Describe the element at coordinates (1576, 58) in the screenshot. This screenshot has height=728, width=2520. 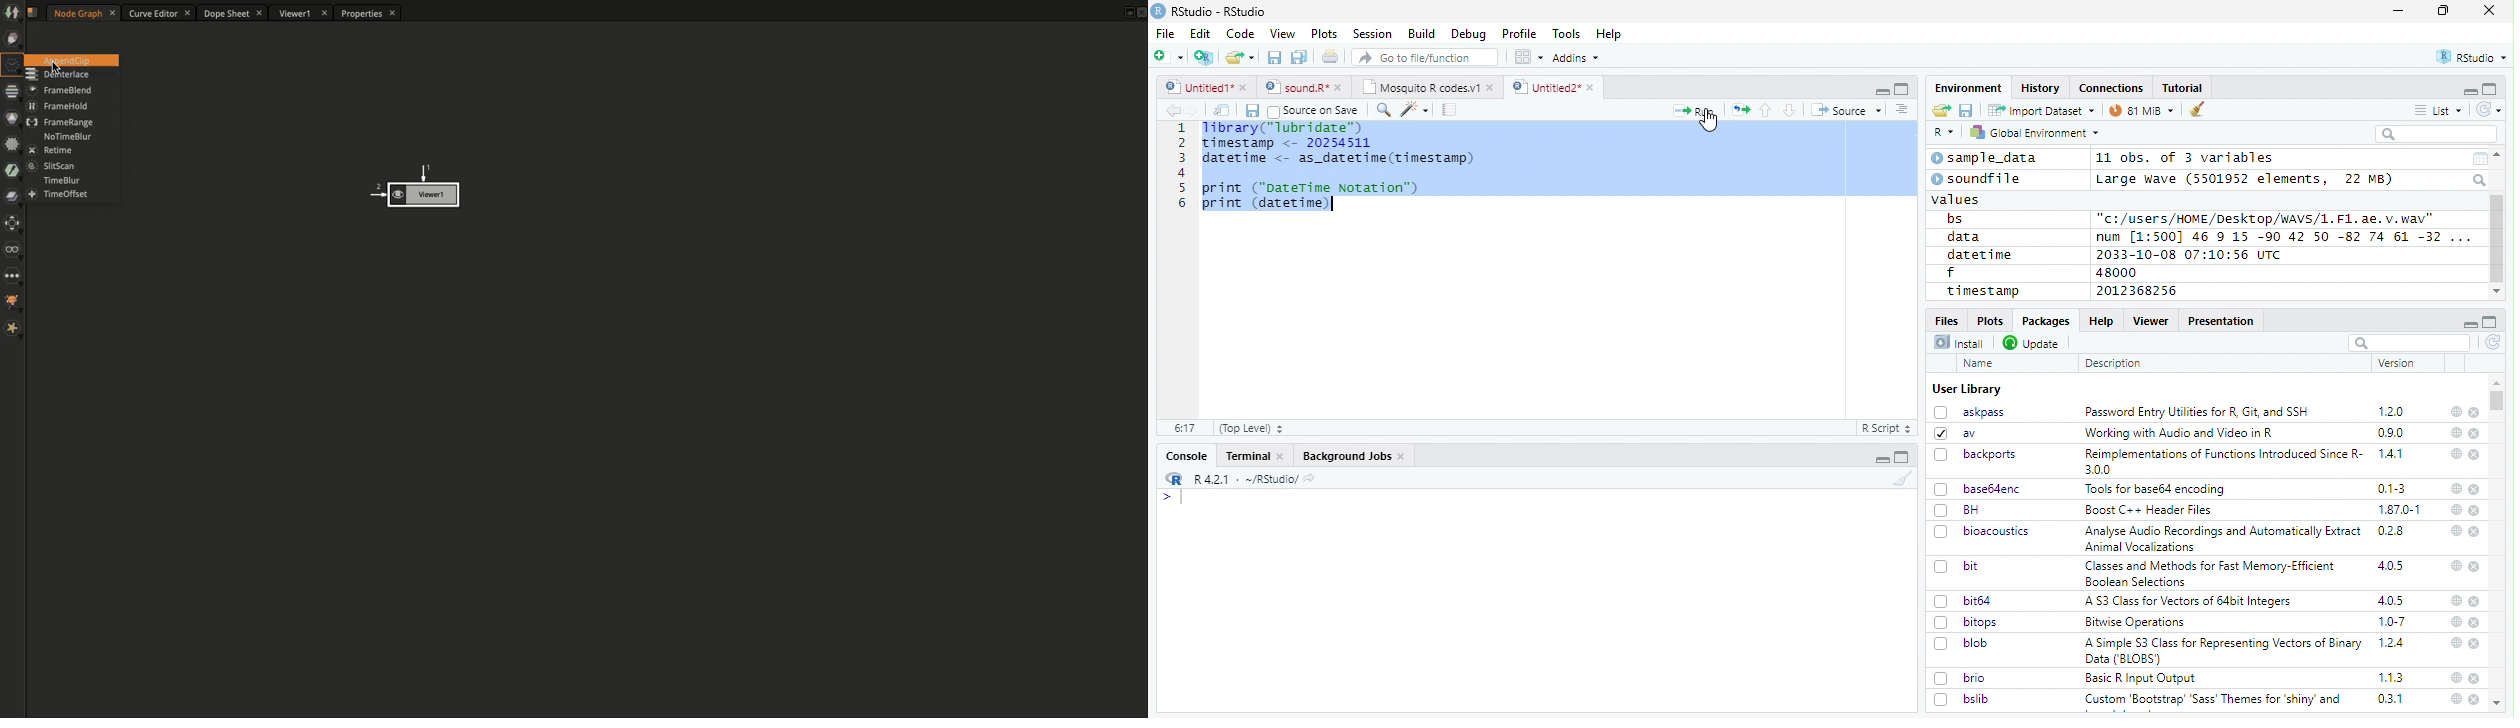
I see `Addins` at that location.